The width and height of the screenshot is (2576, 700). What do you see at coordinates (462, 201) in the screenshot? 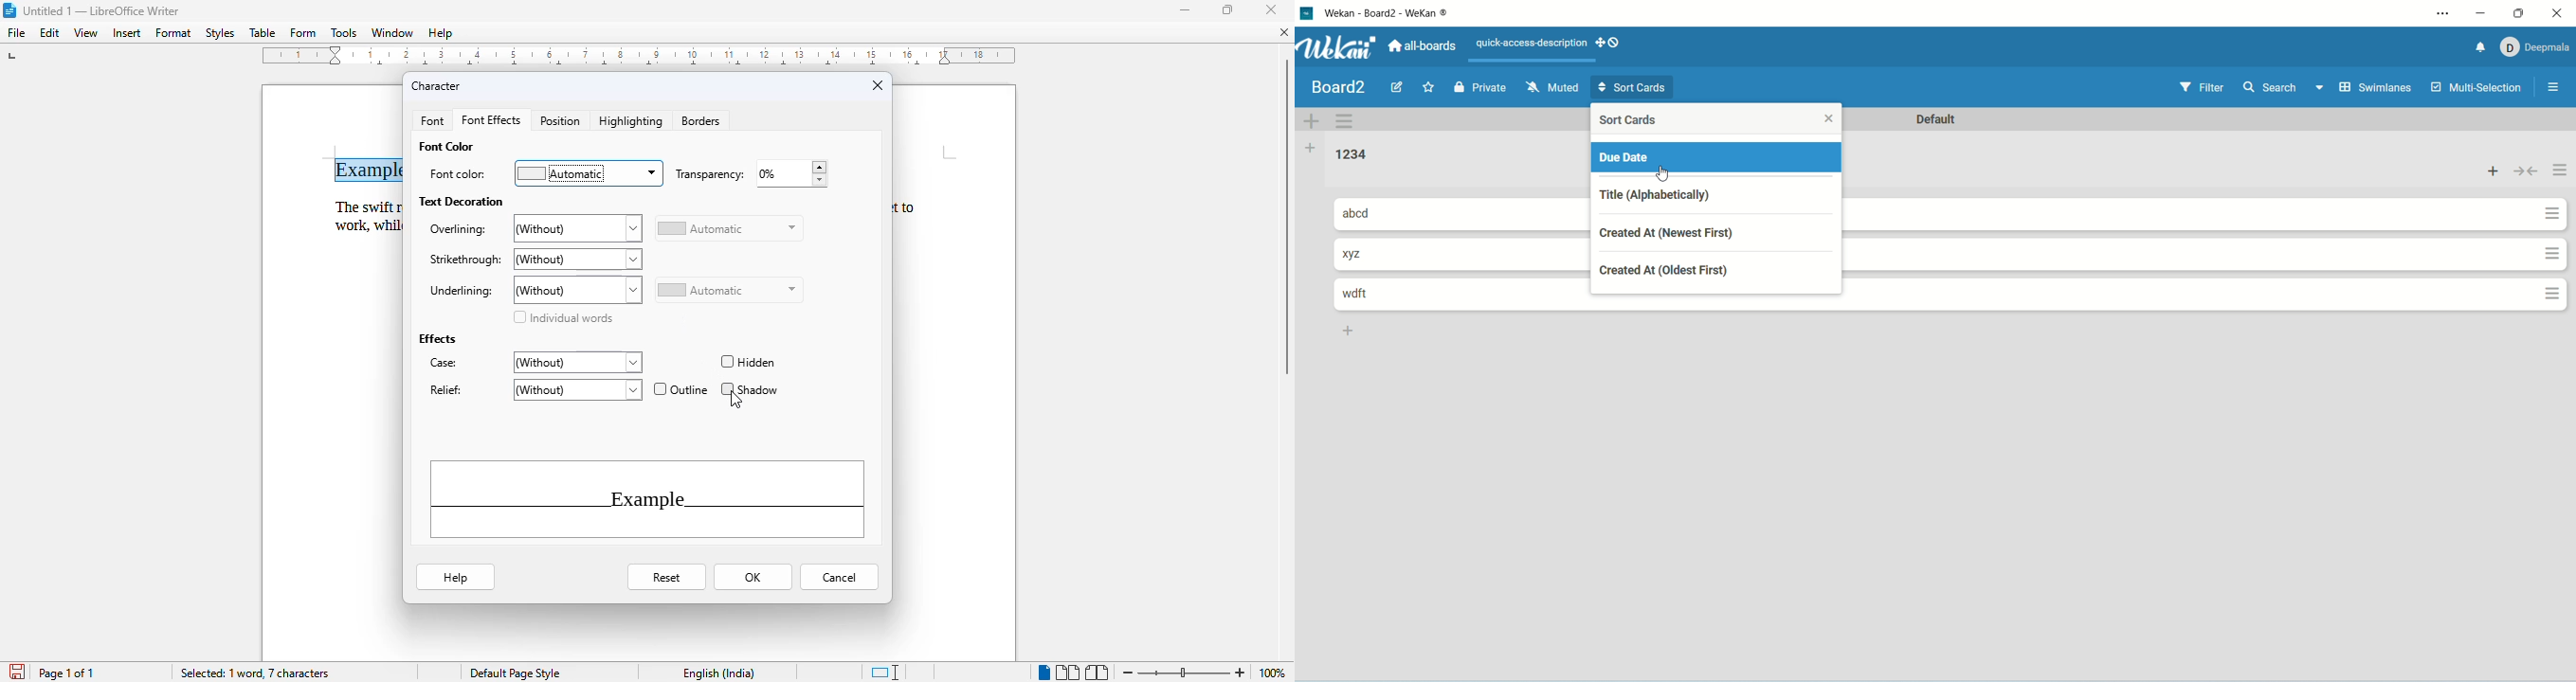
I see `text decoration` at bounding box center [462, 201].